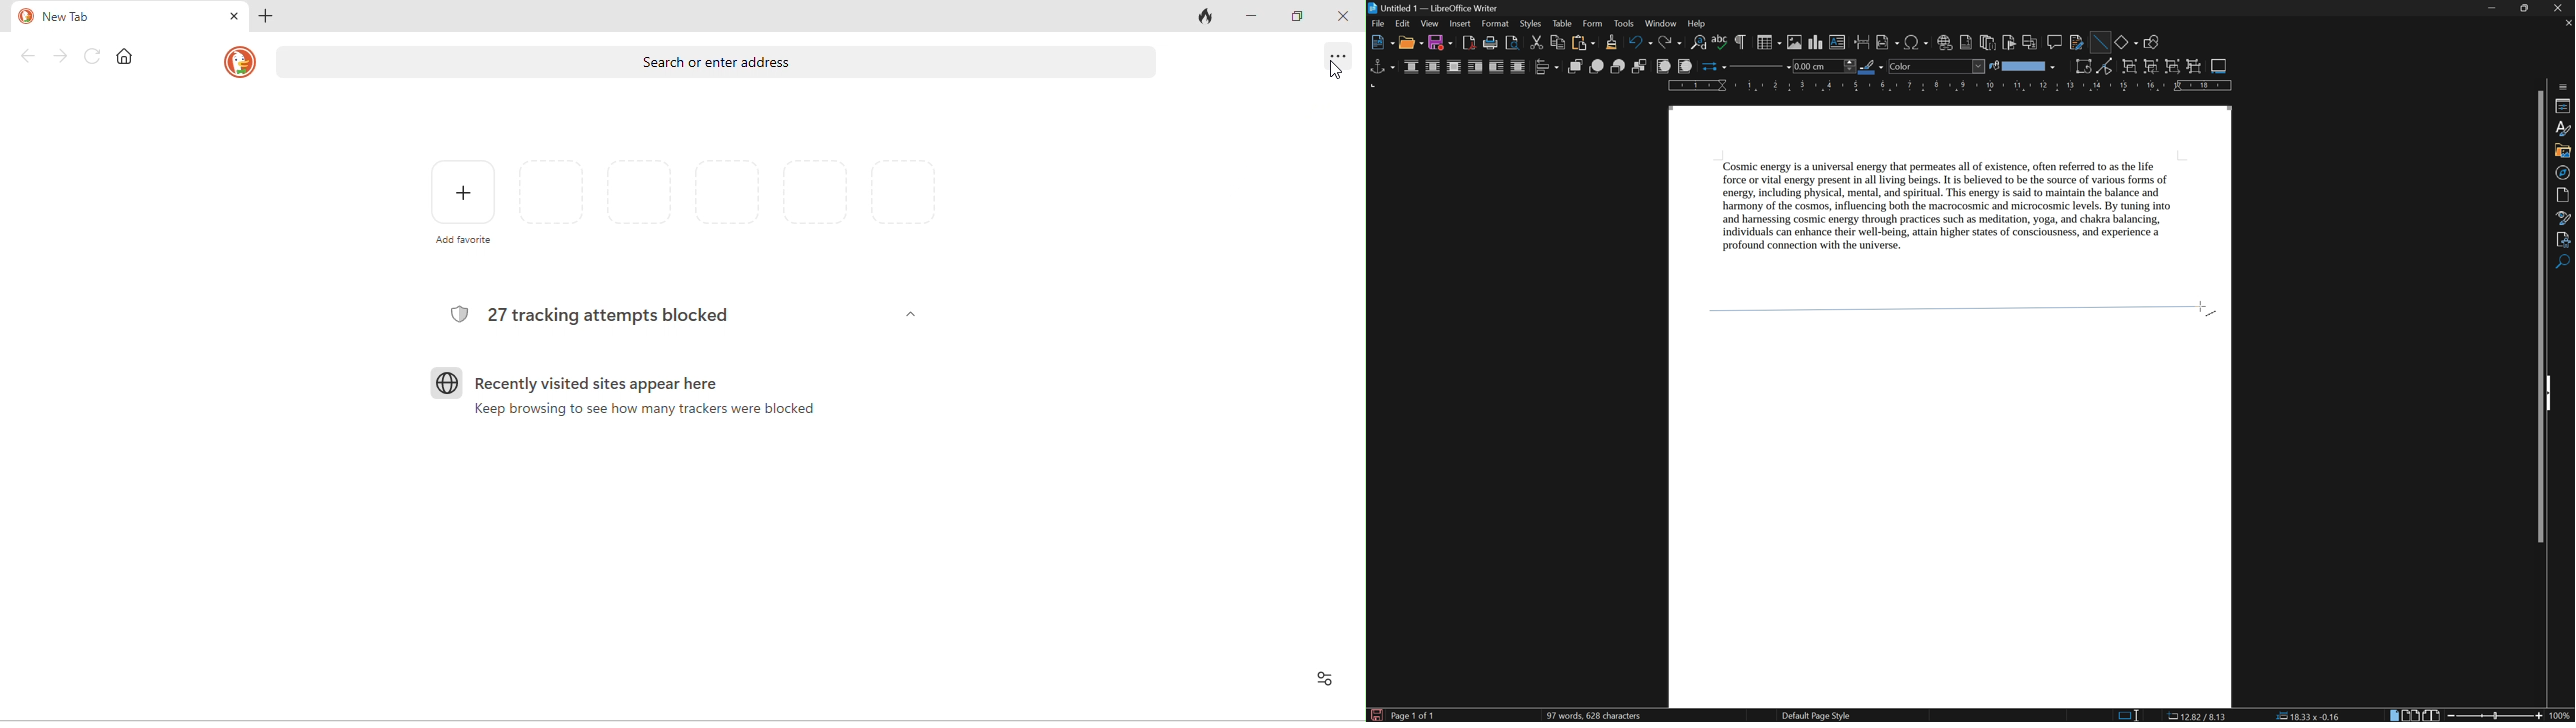 The height and width of the screenshot is (728, 2576). Describe the element at coordinates (1206, 16) in the screenshot. I see `close tab and clear data` at that location.